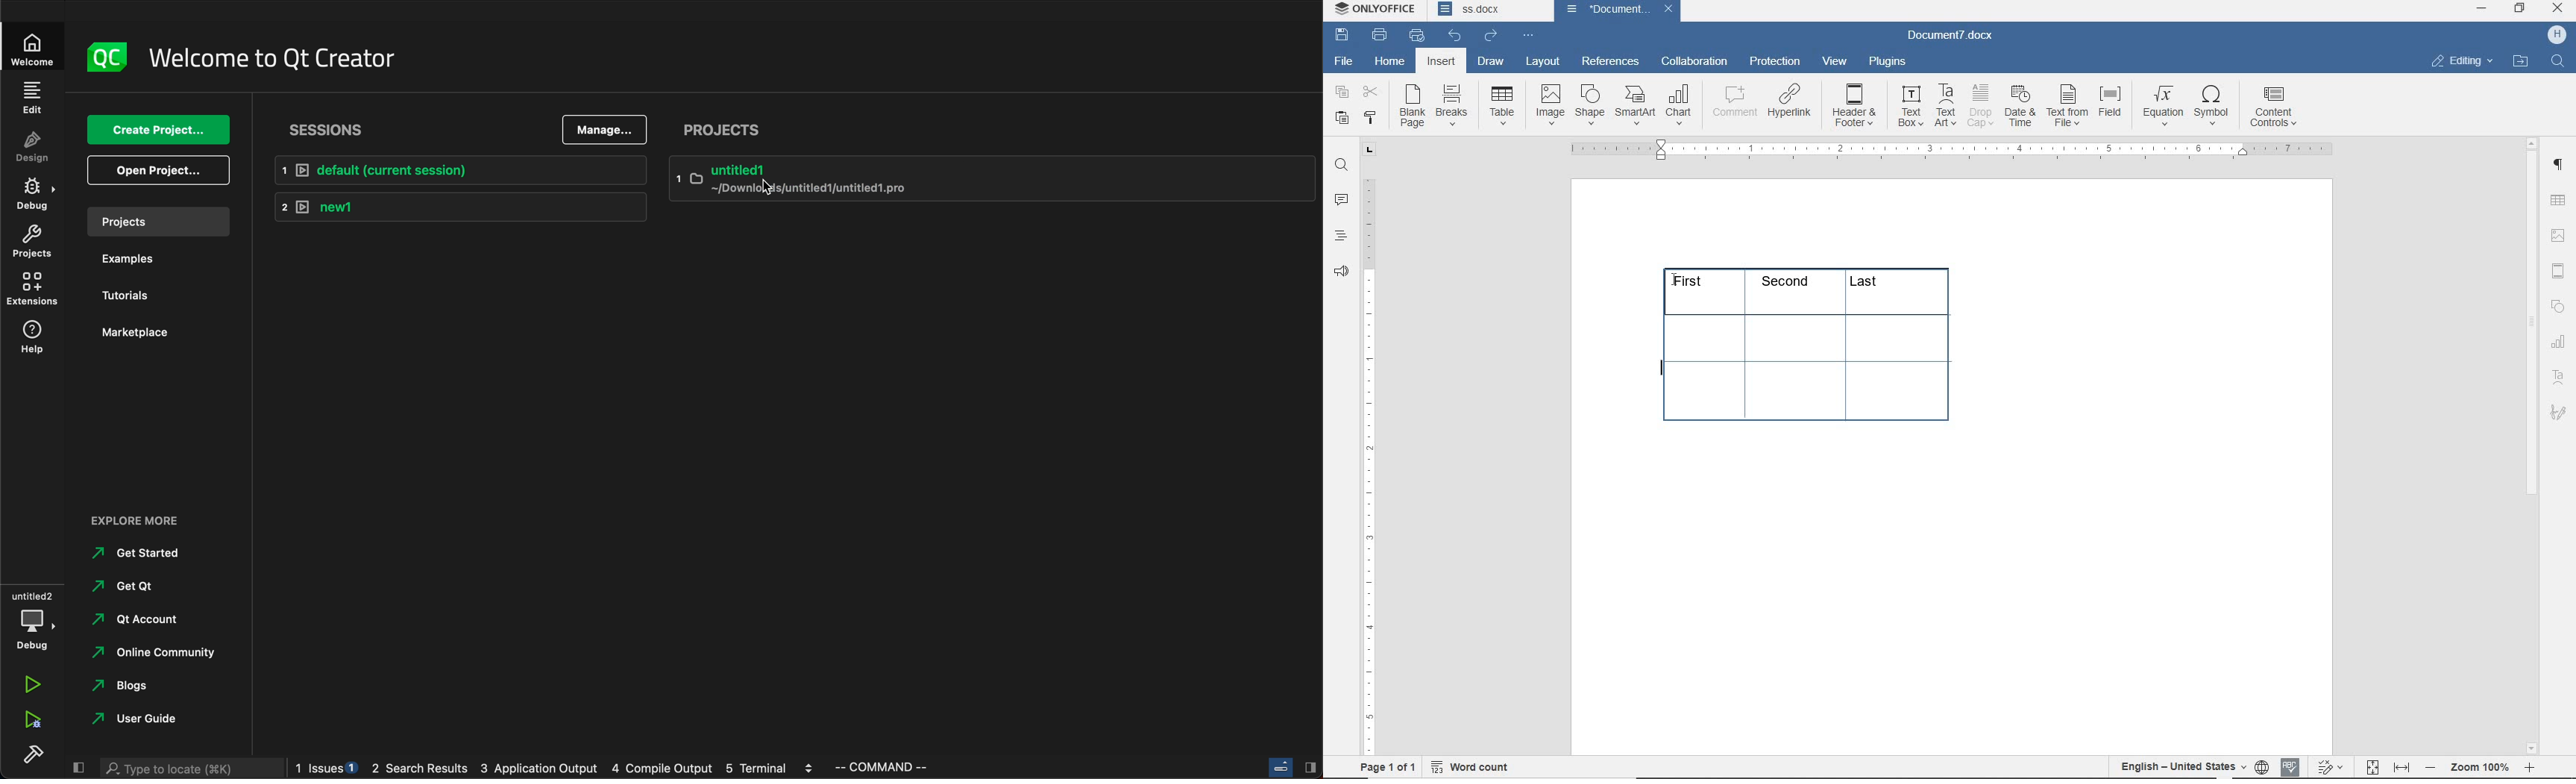  I want to click on field, so click(2112, 106).